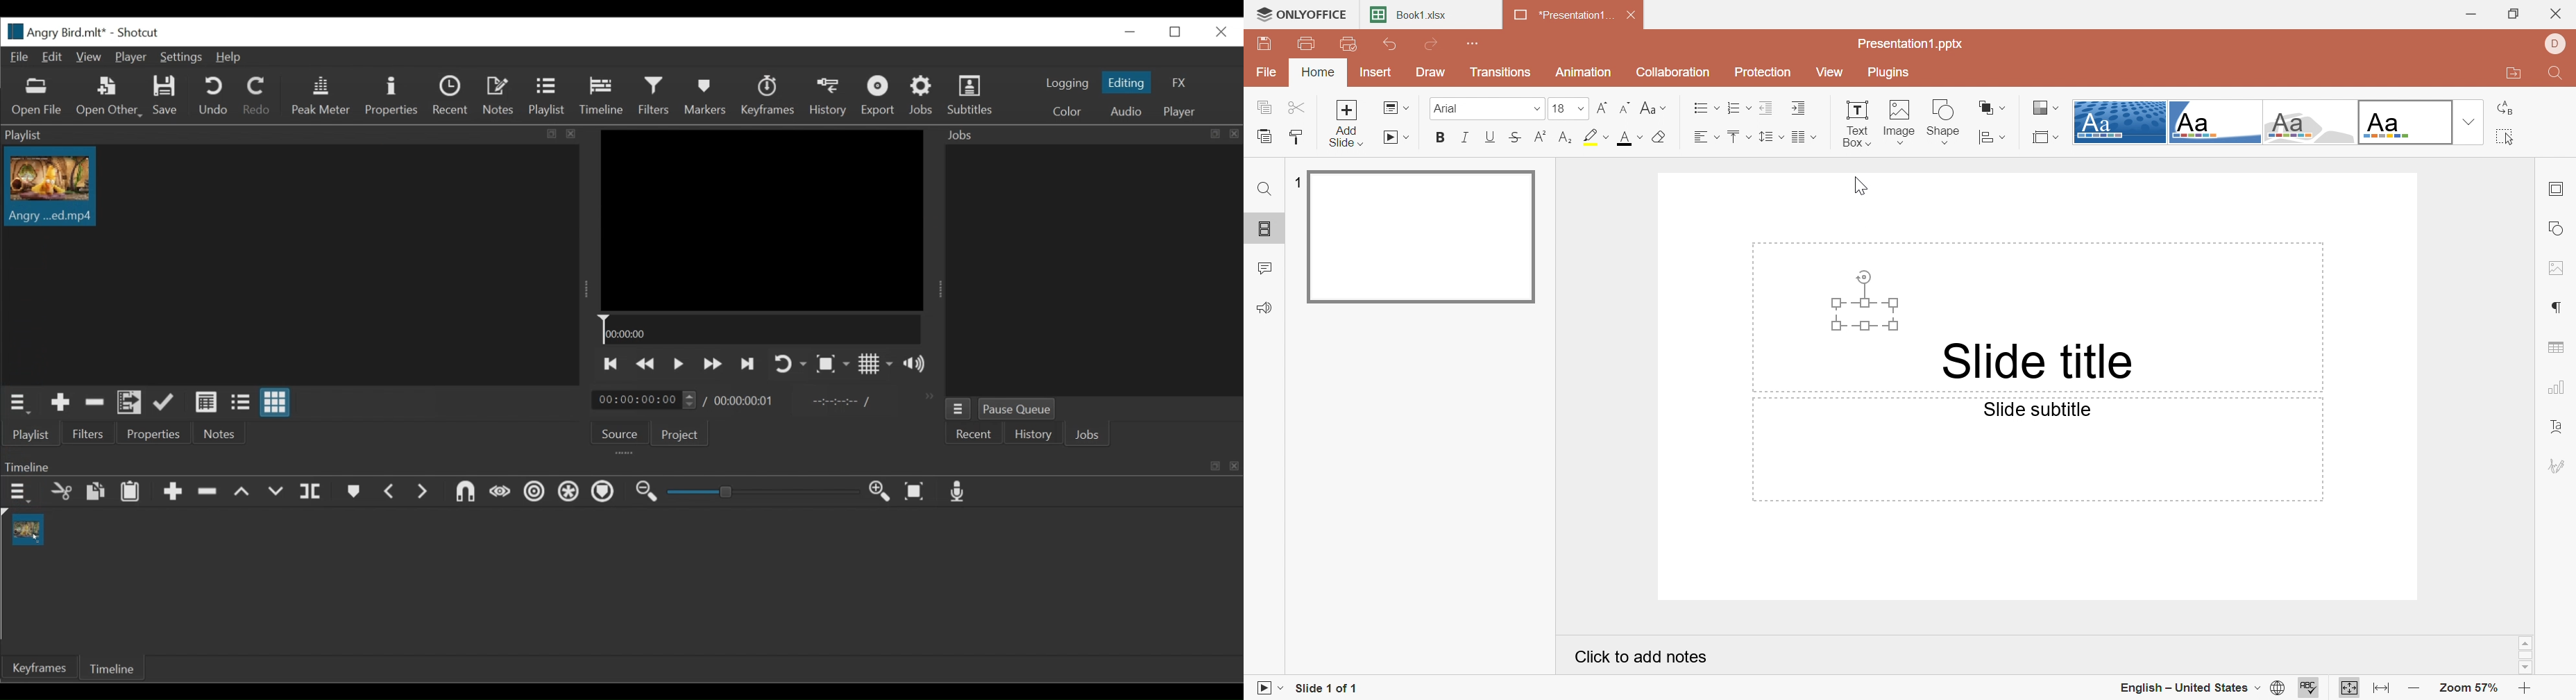 This screenshot has height=700, width=2576. What do you see at coordinates (1440, 138) in the screenshot?
I see `Bold` at bounding box center [1440, 138].